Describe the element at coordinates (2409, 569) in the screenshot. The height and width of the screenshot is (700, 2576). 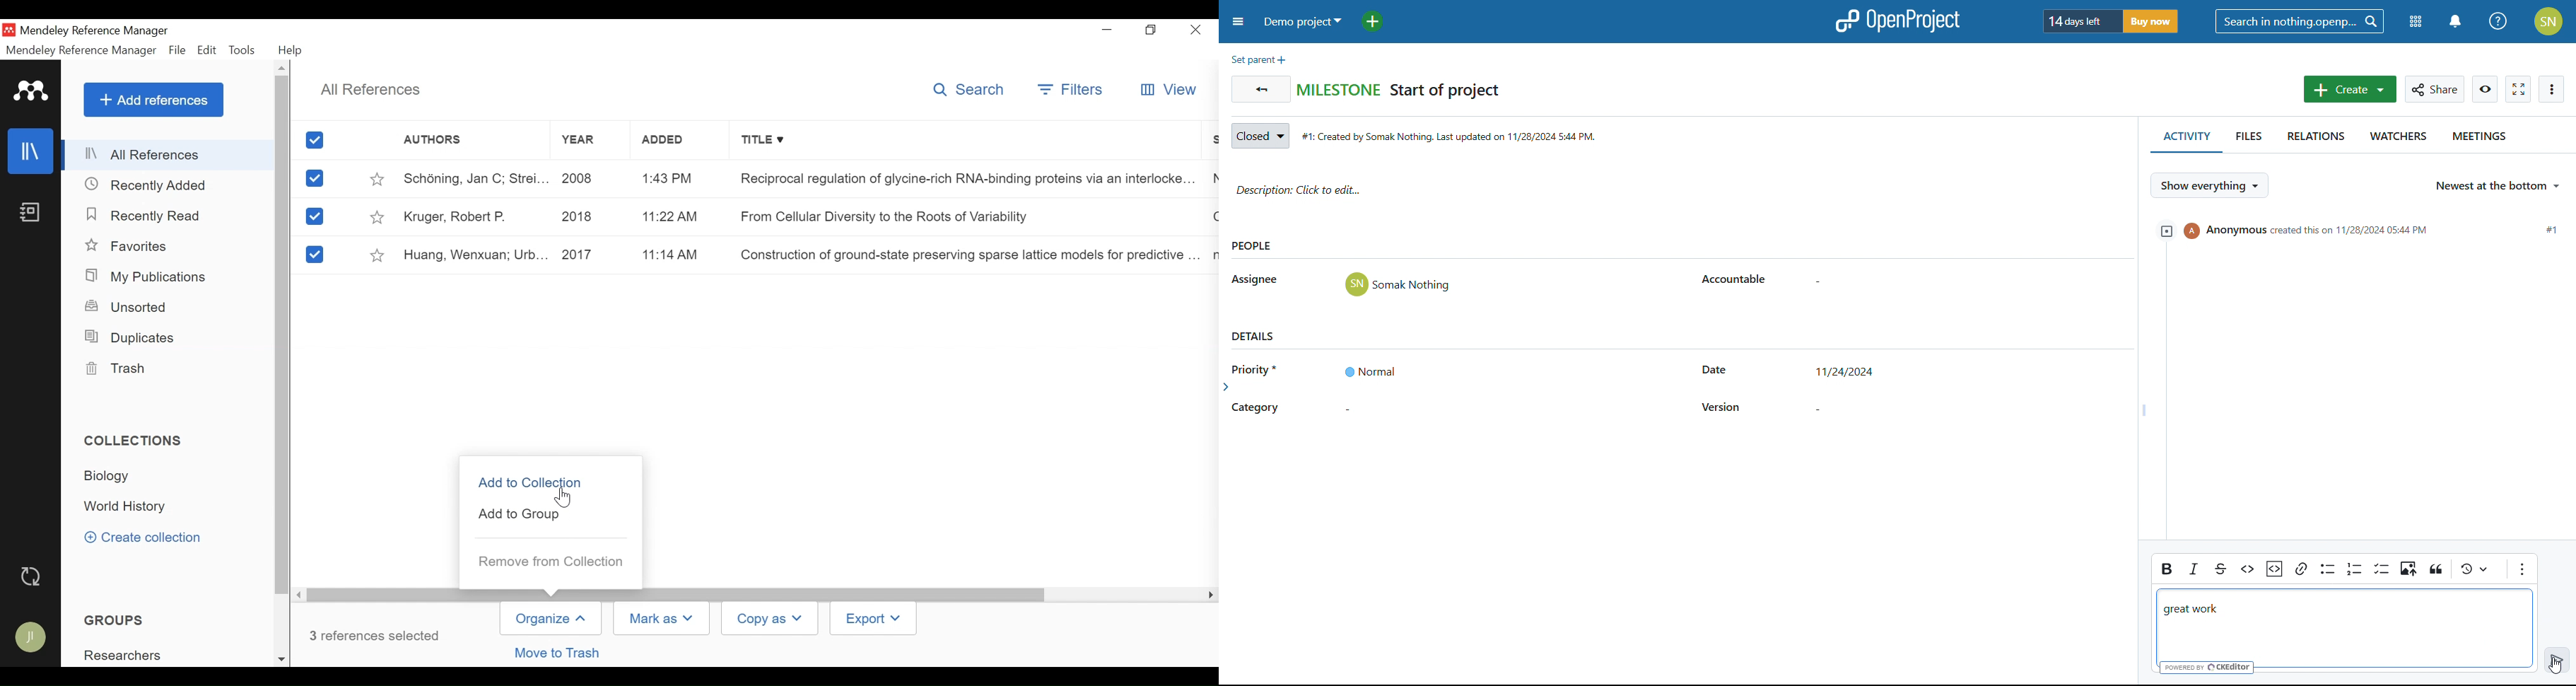
I see `insert image` at that location.